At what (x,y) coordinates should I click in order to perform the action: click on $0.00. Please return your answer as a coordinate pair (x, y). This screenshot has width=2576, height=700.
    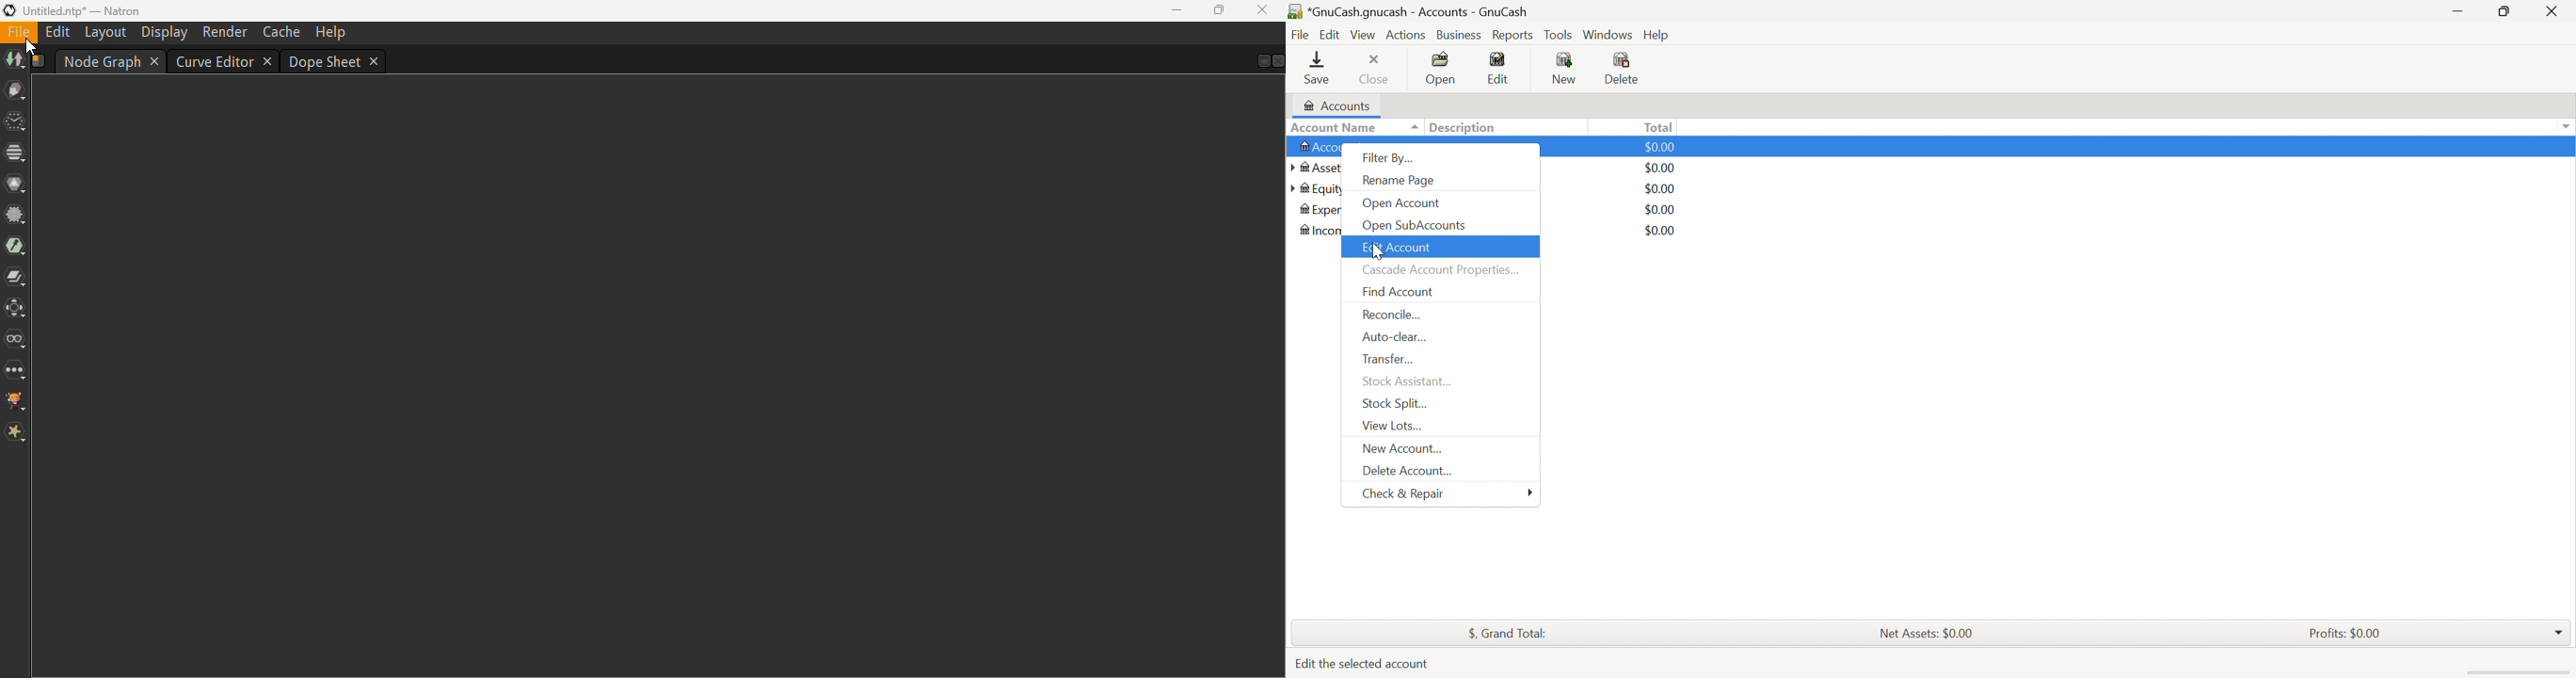
    Looking at the image, I should click on (1661, 146).